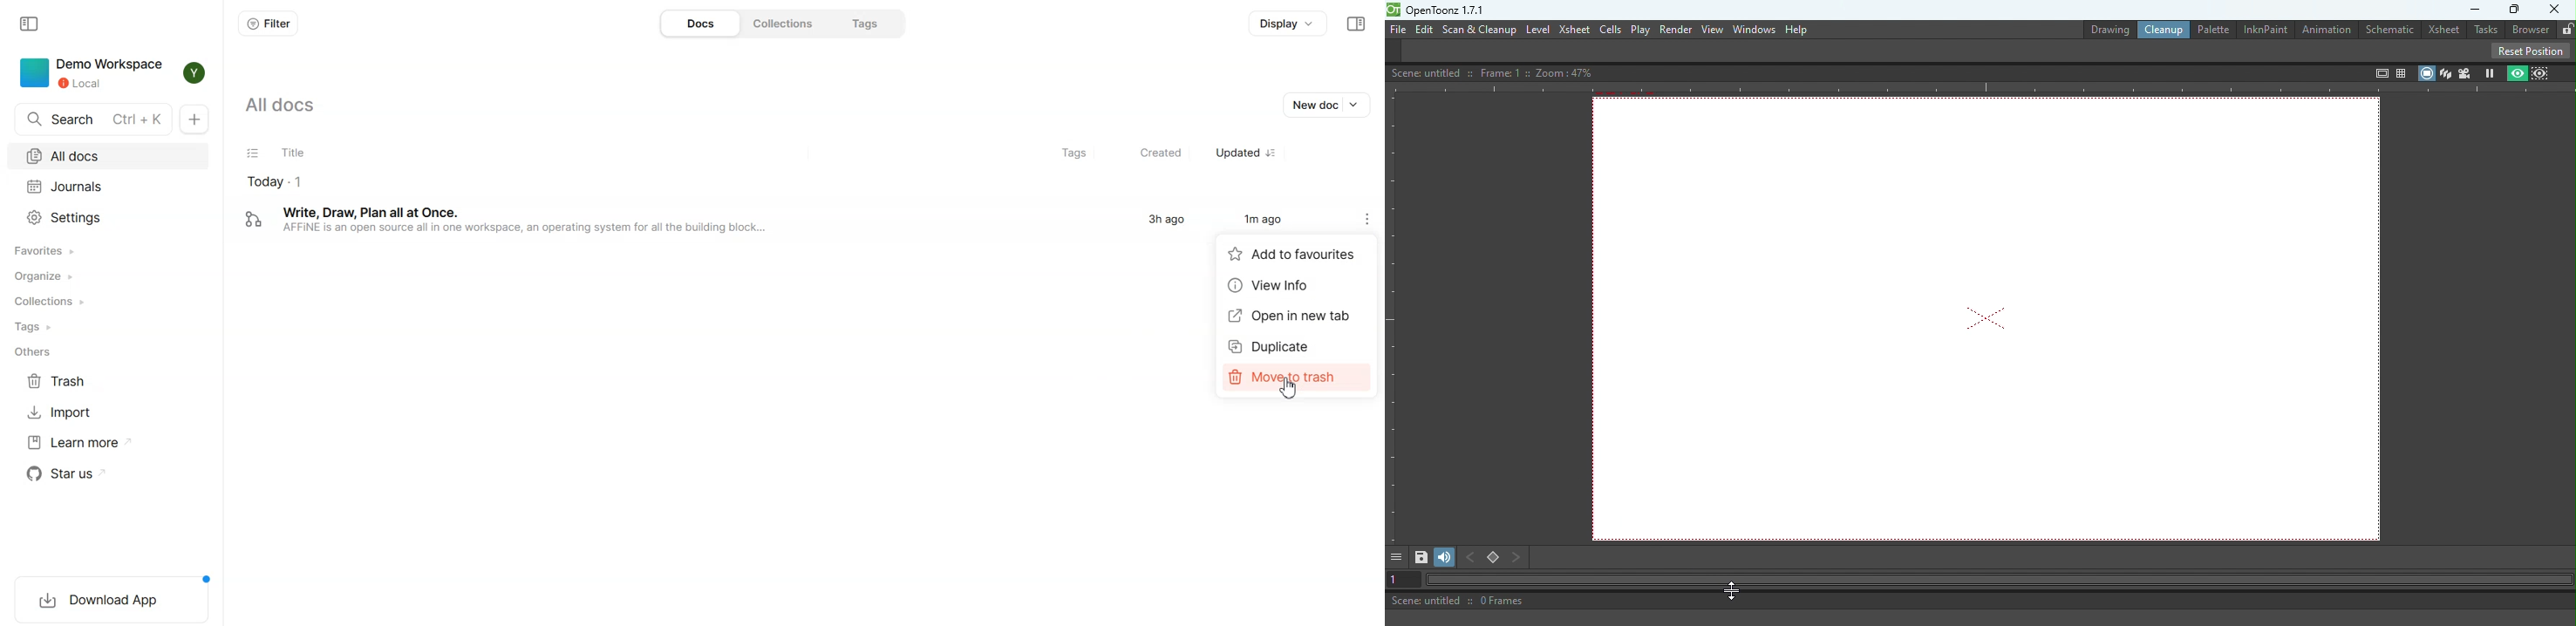 This screenshot has width=2576, height=644. Describe the element at coordinates (1421, 558) in the screenshot. I see `Save Image` at that location.